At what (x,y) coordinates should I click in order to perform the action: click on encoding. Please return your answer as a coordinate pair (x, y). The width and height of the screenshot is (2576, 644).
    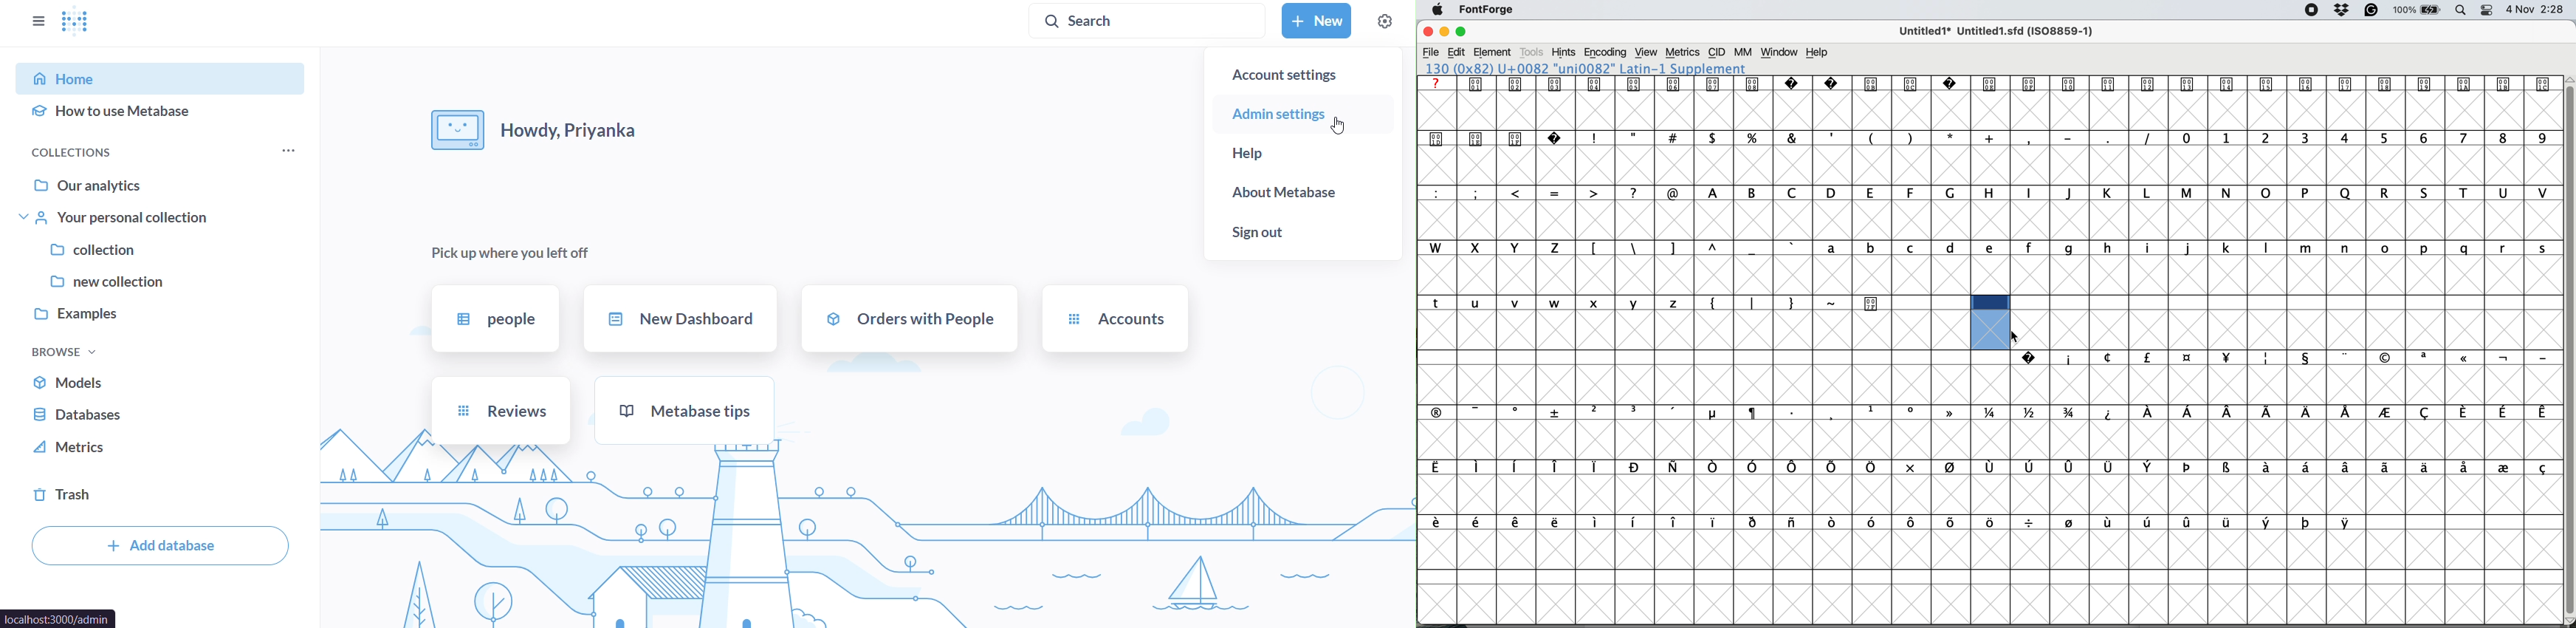
    Looking at the image, I should click on (1606, 53).